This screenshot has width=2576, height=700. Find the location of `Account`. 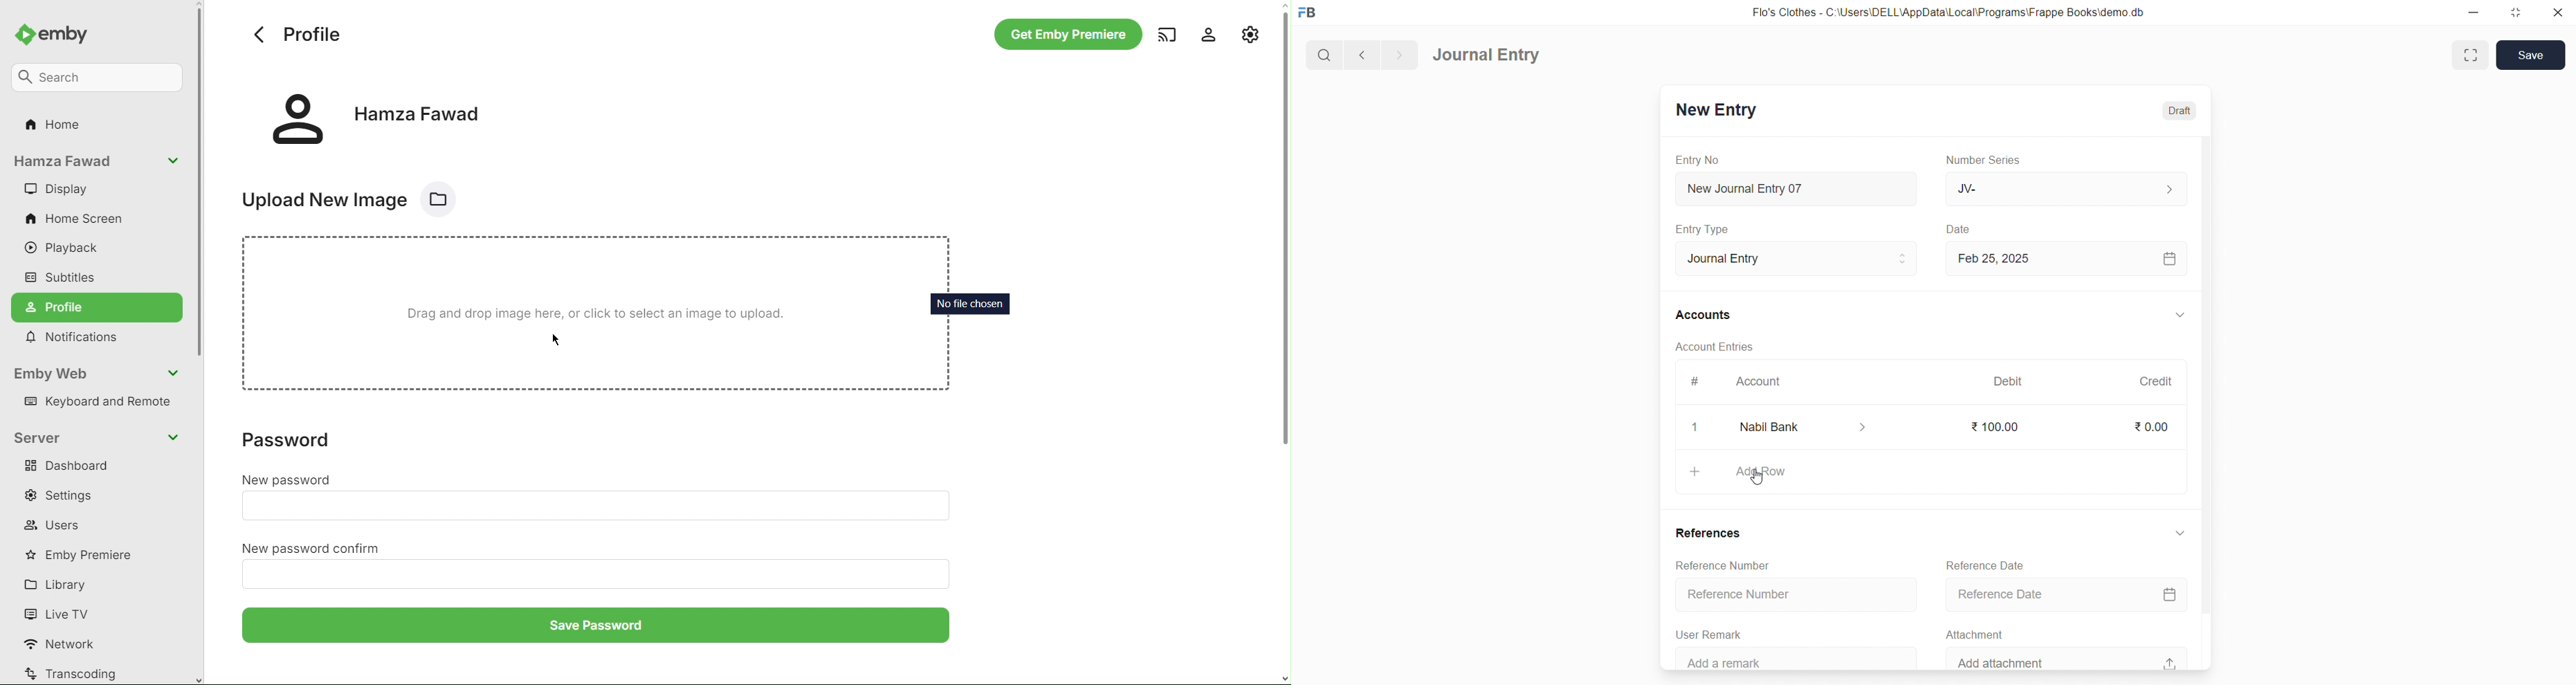

Account is located at coordinates (1761, 383).